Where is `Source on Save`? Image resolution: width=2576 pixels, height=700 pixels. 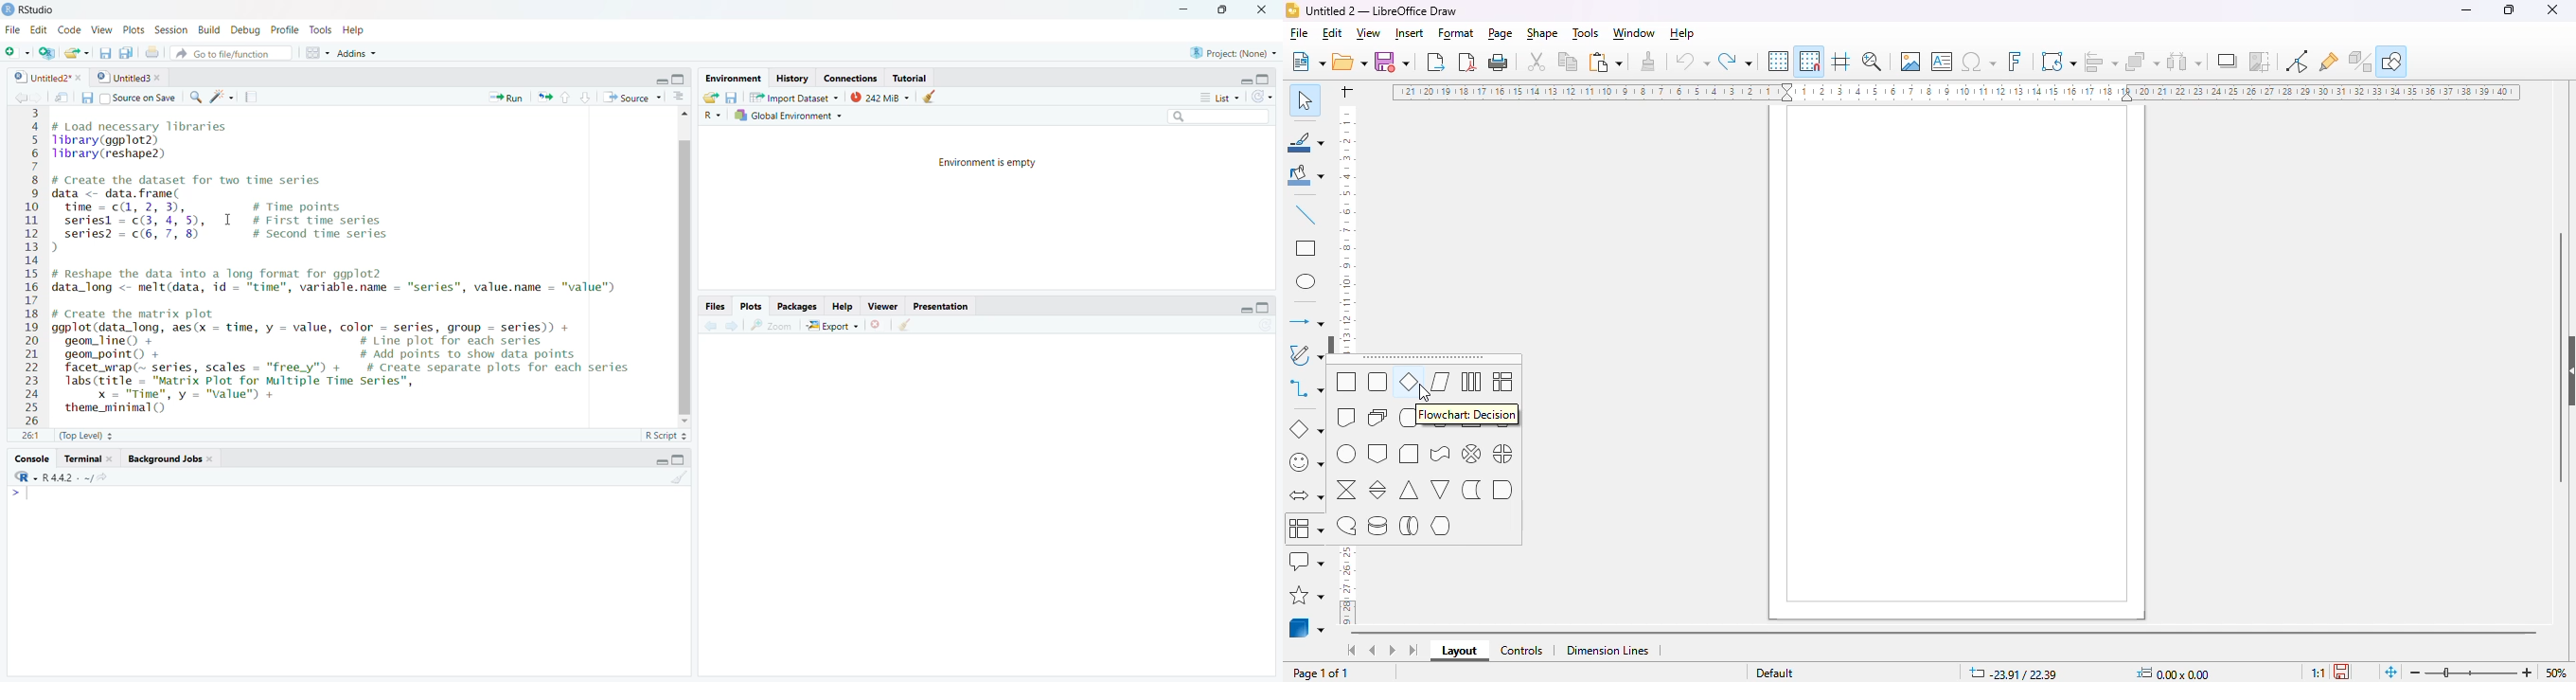
Source on Save is located at coordinates (128, 97).